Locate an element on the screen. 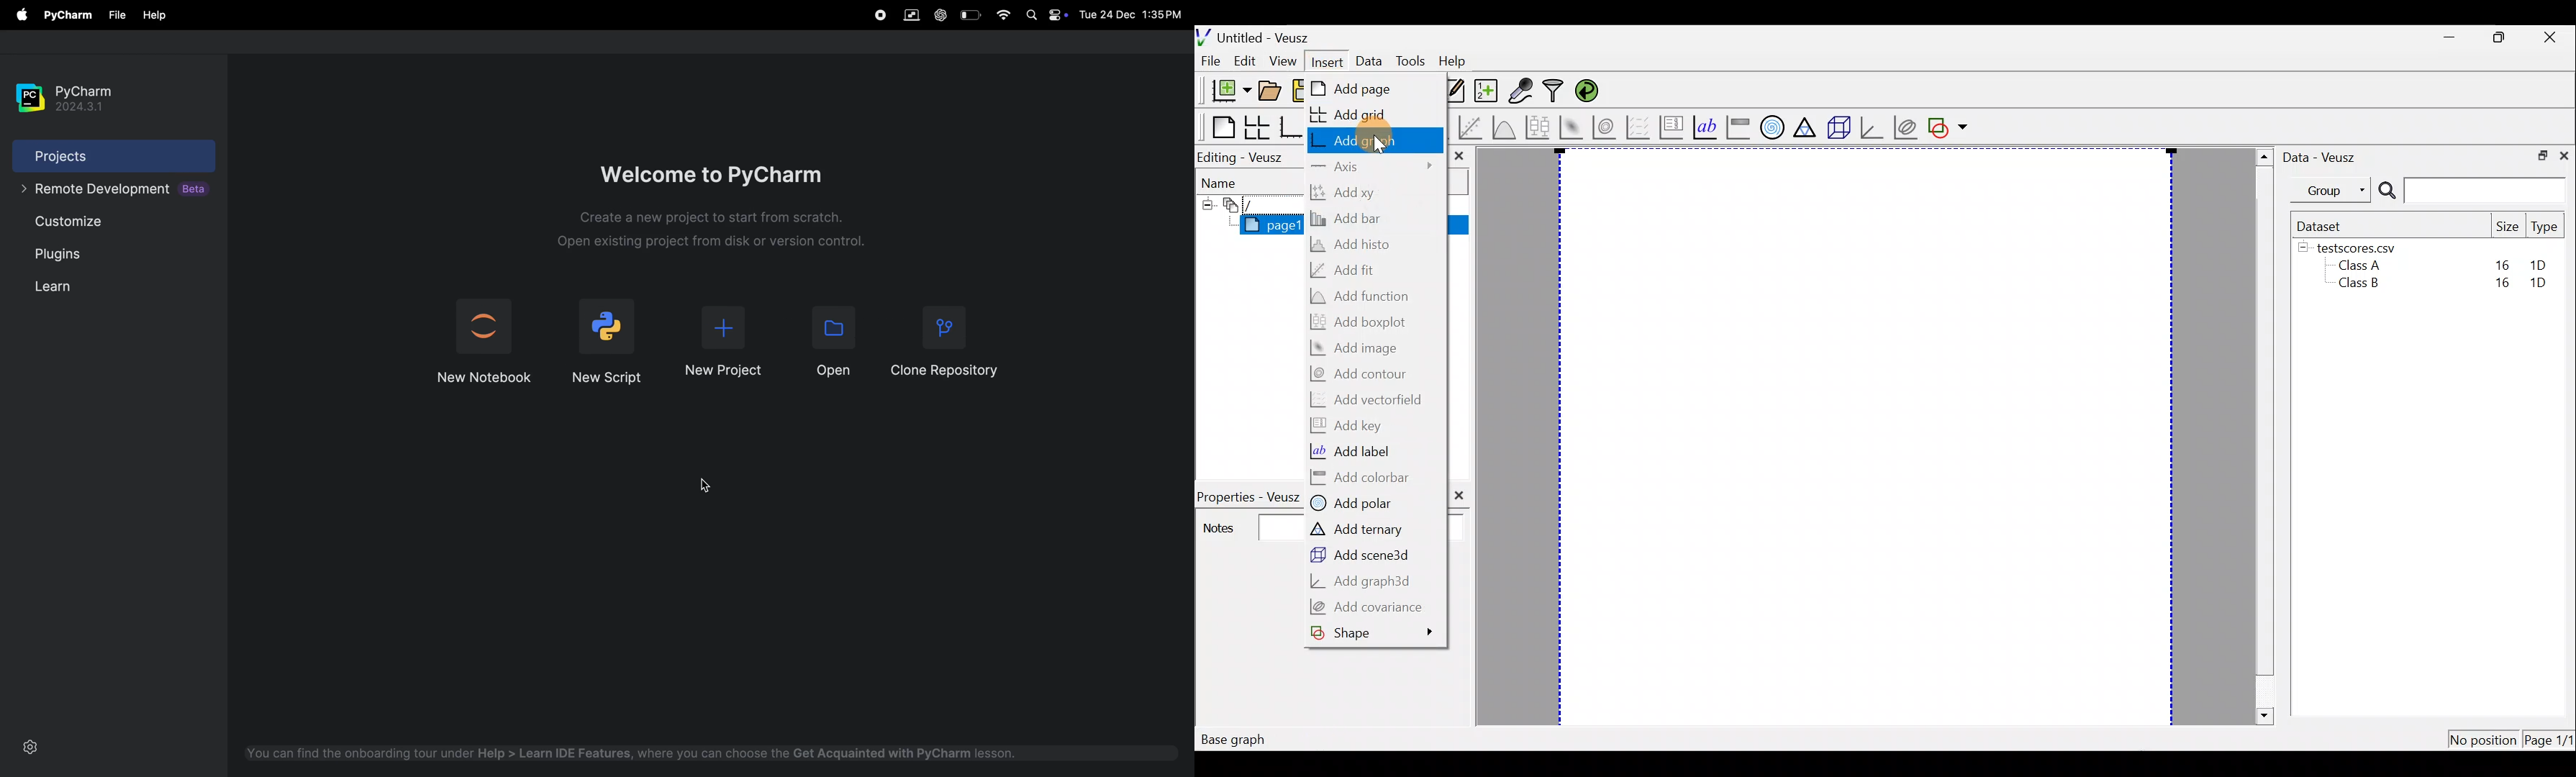 Image resolution: width=2576 pixels, height=784 pixels. Base graph is located at coordinates (1235, 739).